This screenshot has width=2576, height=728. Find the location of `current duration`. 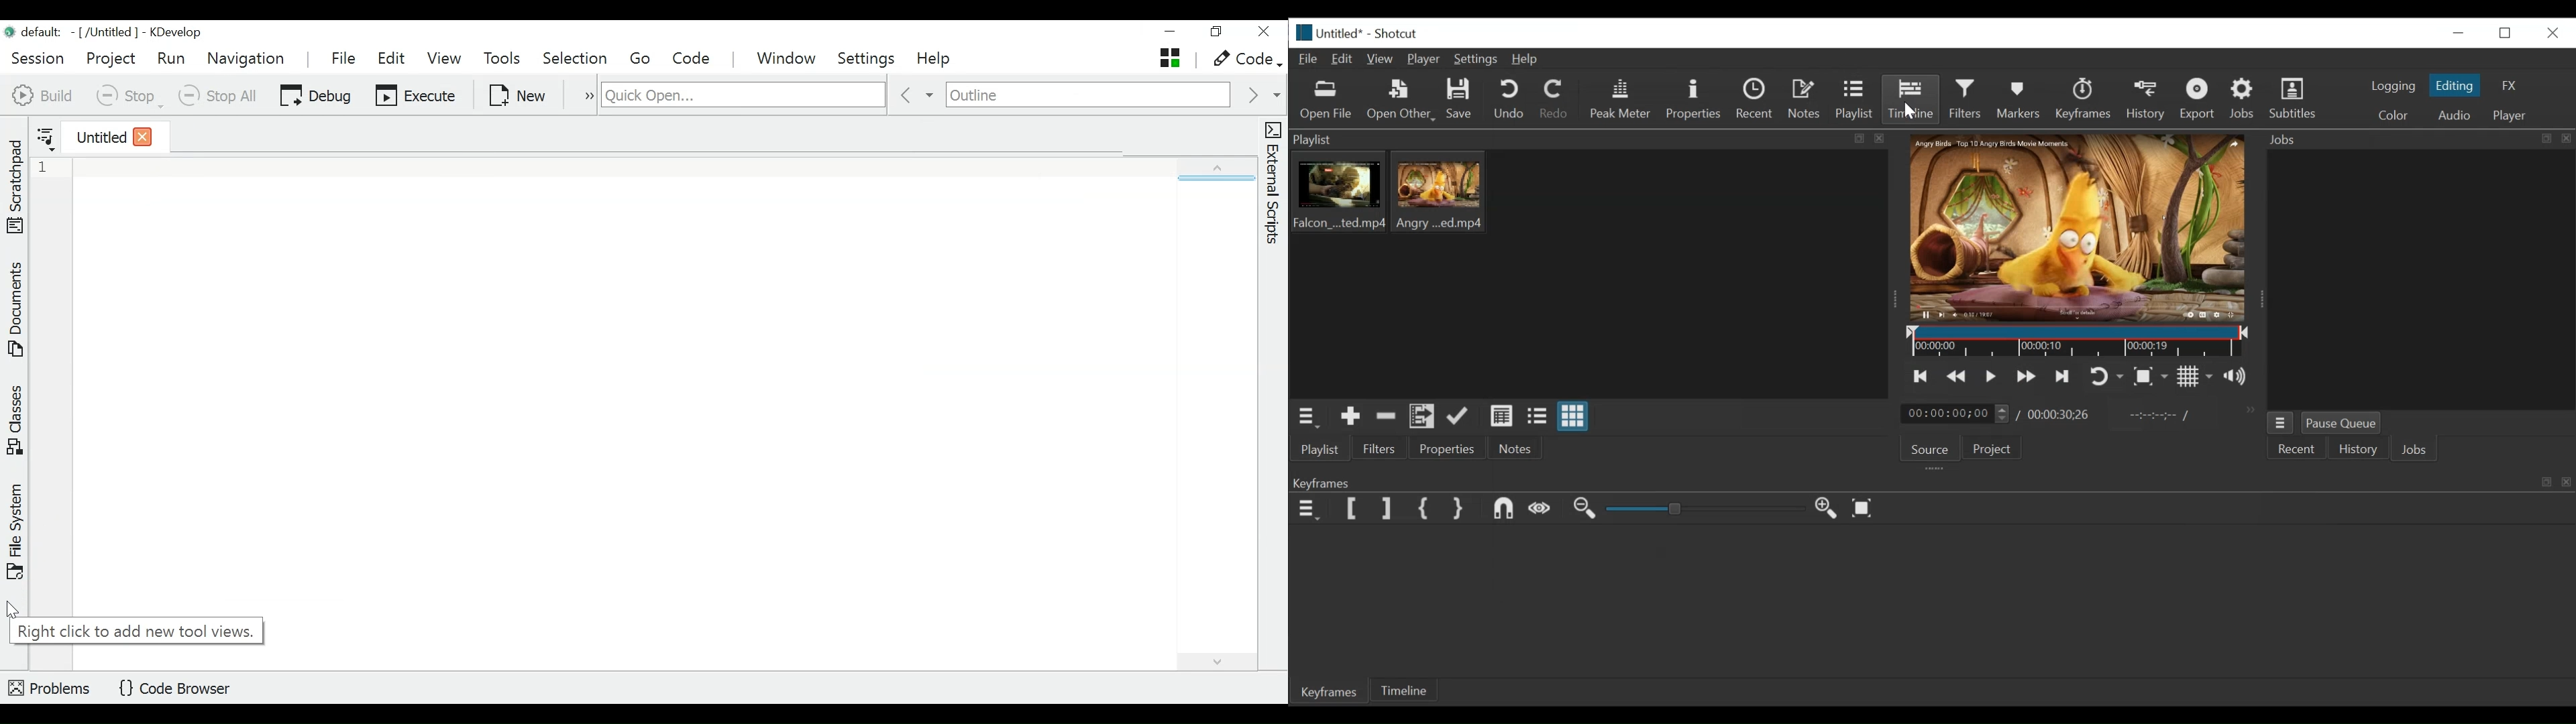

current duration is located at coordinates (1957, 414).